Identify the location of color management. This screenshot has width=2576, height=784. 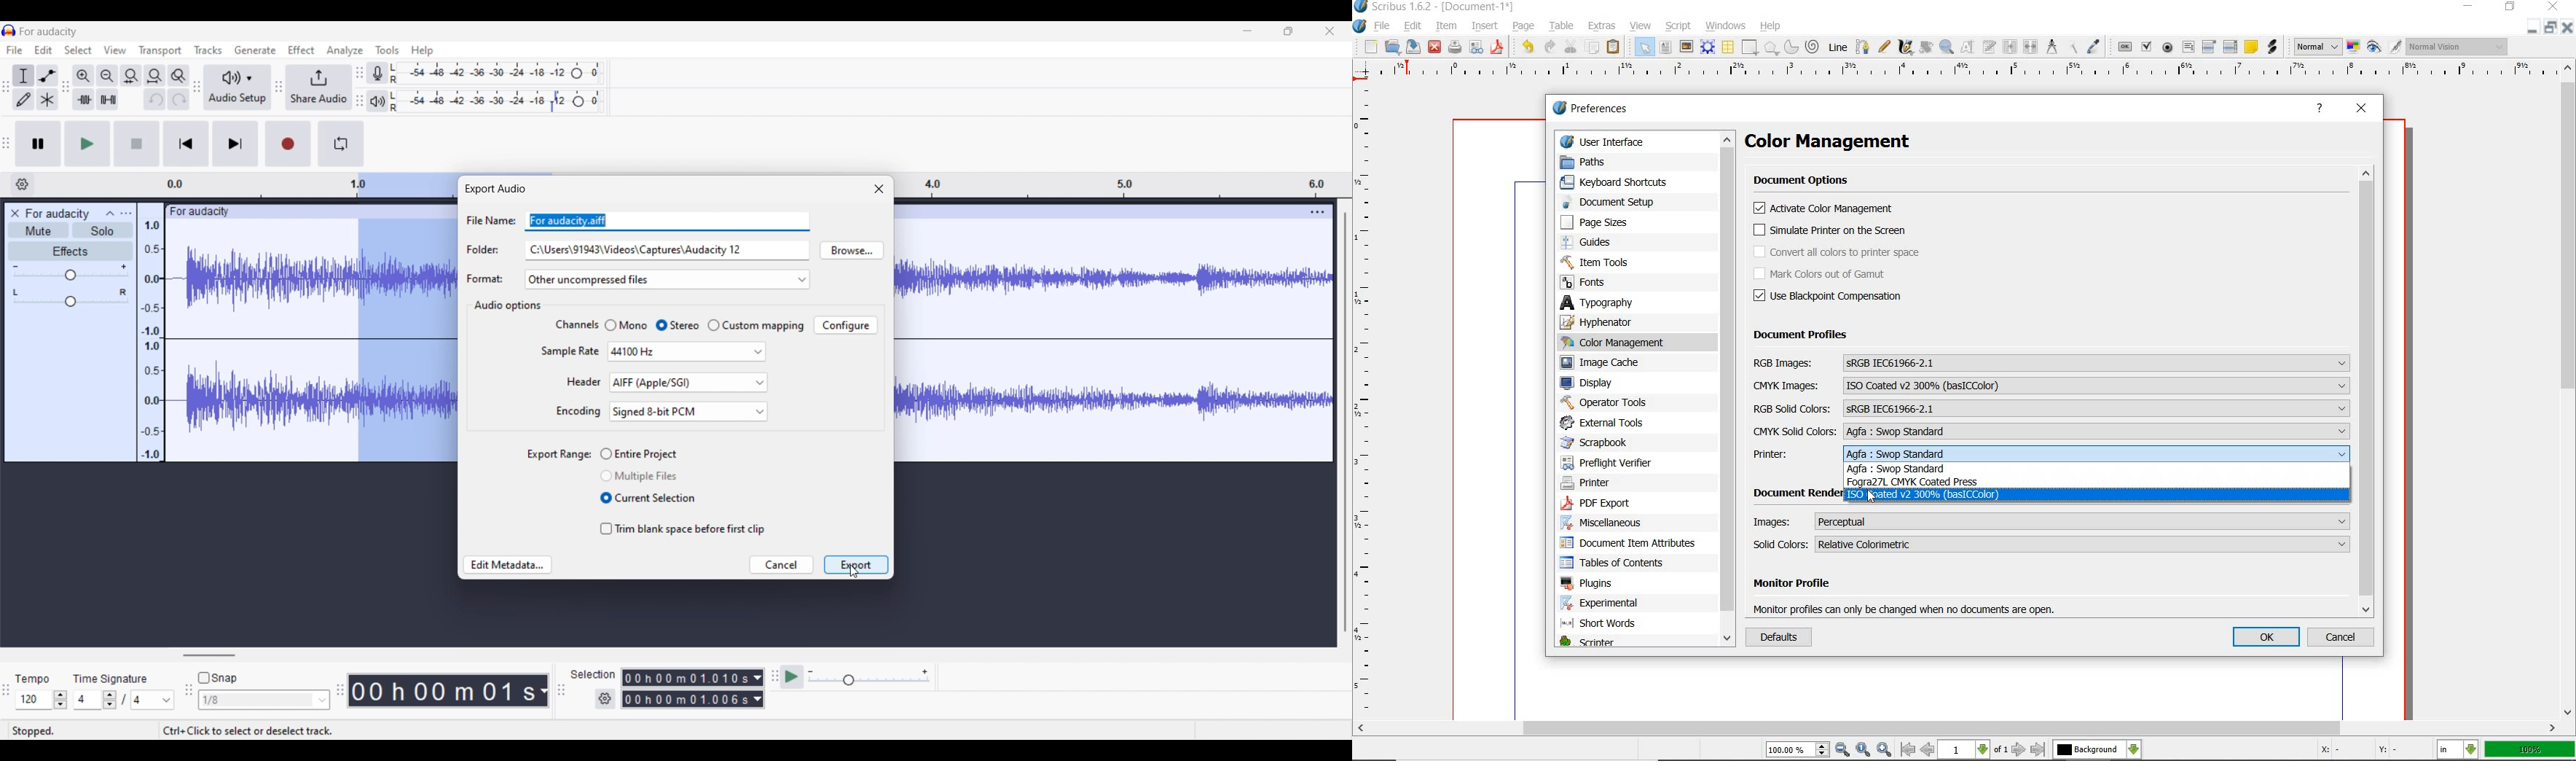
(1618, 342).